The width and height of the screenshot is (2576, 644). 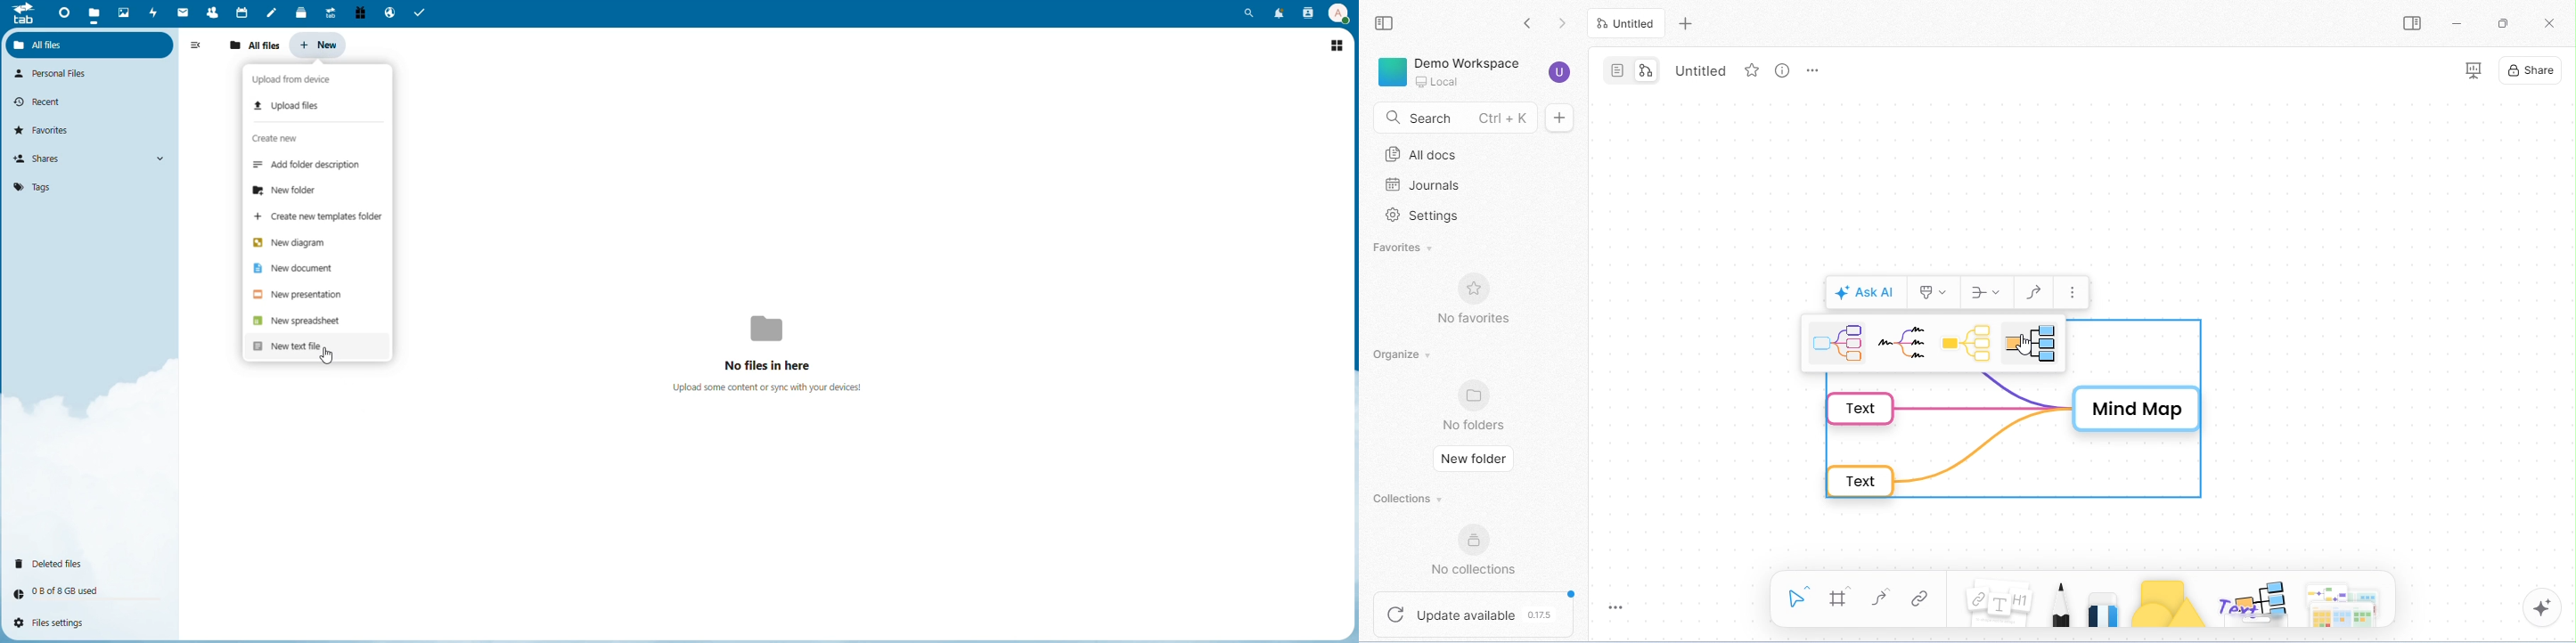 I want to click on Personal Files, so click(x=57, y=74).